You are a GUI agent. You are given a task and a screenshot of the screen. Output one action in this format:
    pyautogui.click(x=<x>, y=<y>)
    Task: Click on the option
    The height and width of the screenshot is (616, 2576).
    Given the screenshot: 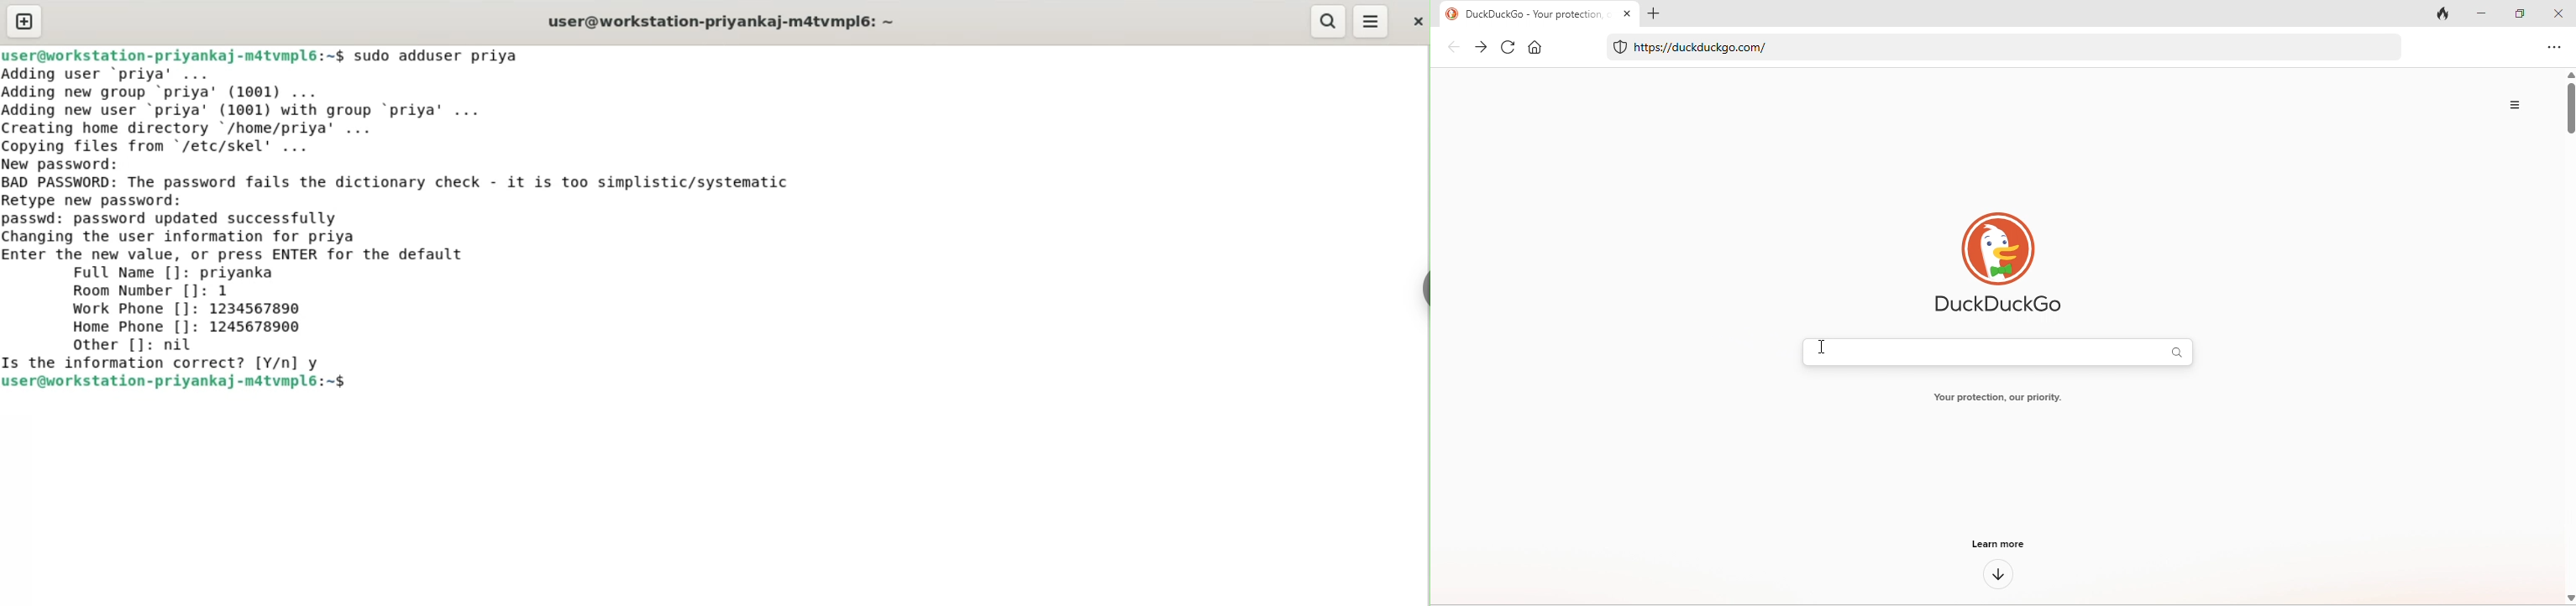 What is the action you would take?
    pyautogui.click(x=2514, y=103)
    